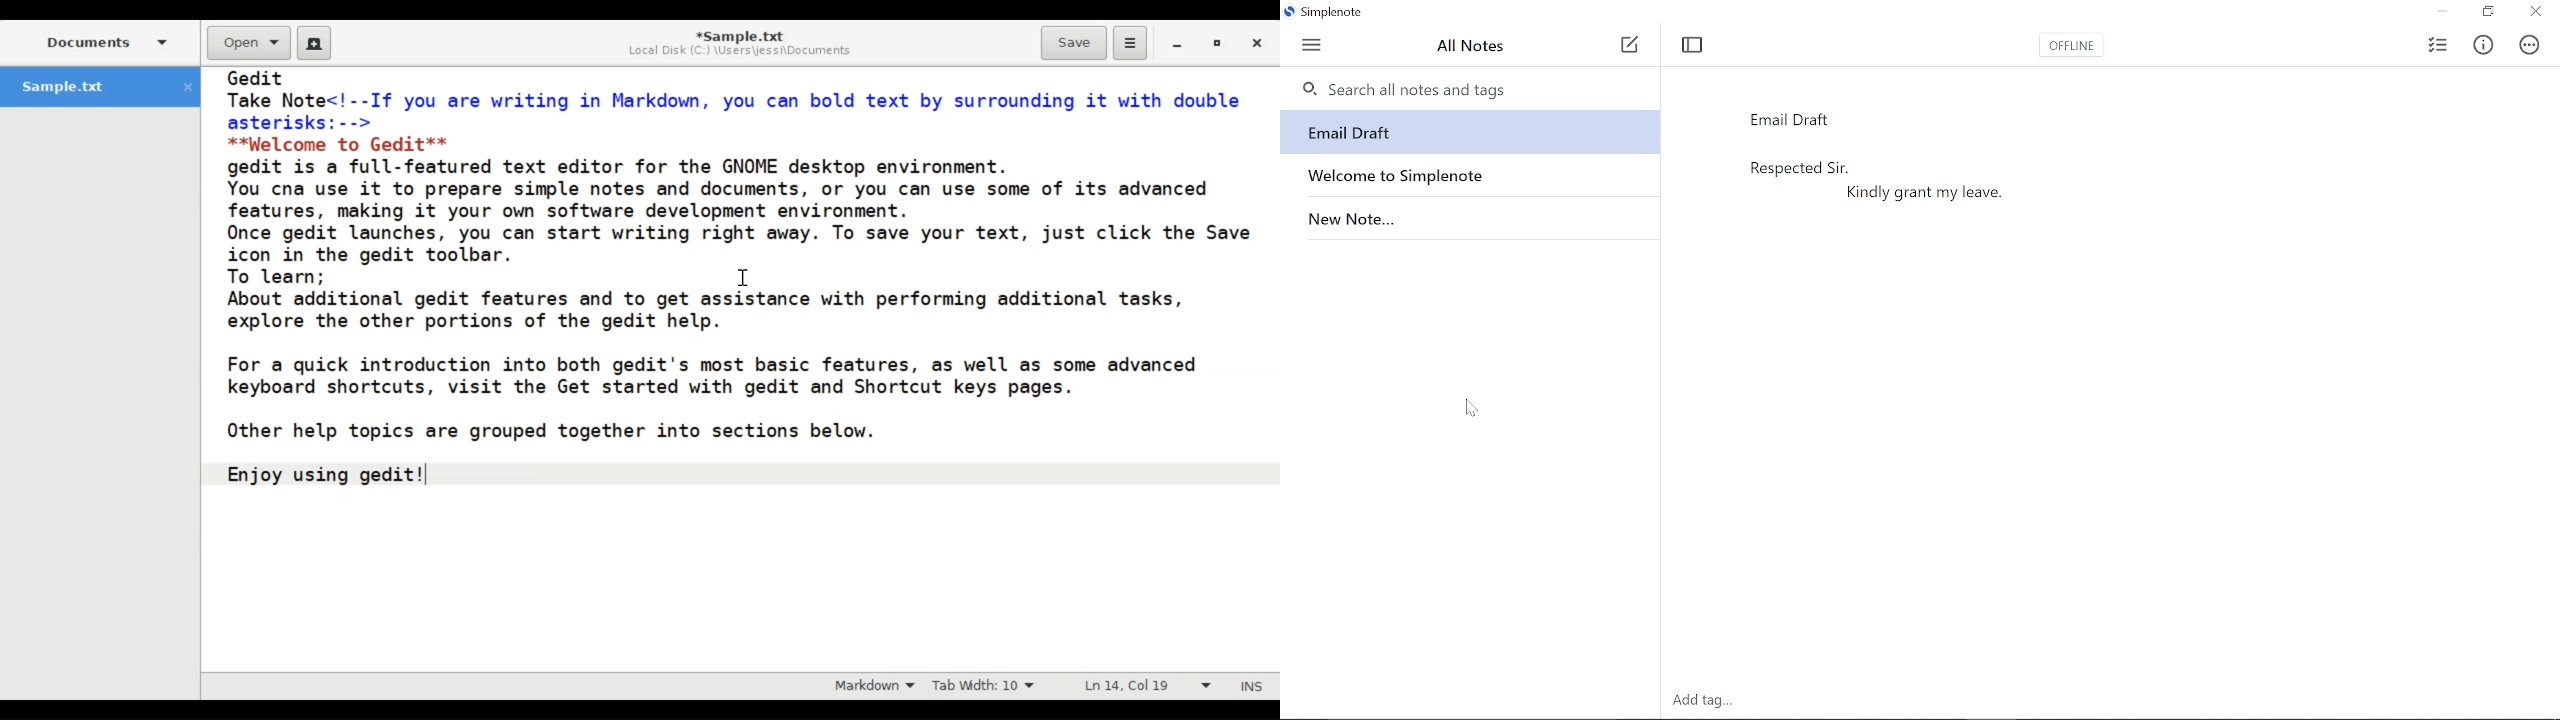 Image resolution: width=2576 pixels, height=728 pixels. Describe the element at coordinates (1468, 86) in the screenshot. I see `Search all notes and tags` at that location.